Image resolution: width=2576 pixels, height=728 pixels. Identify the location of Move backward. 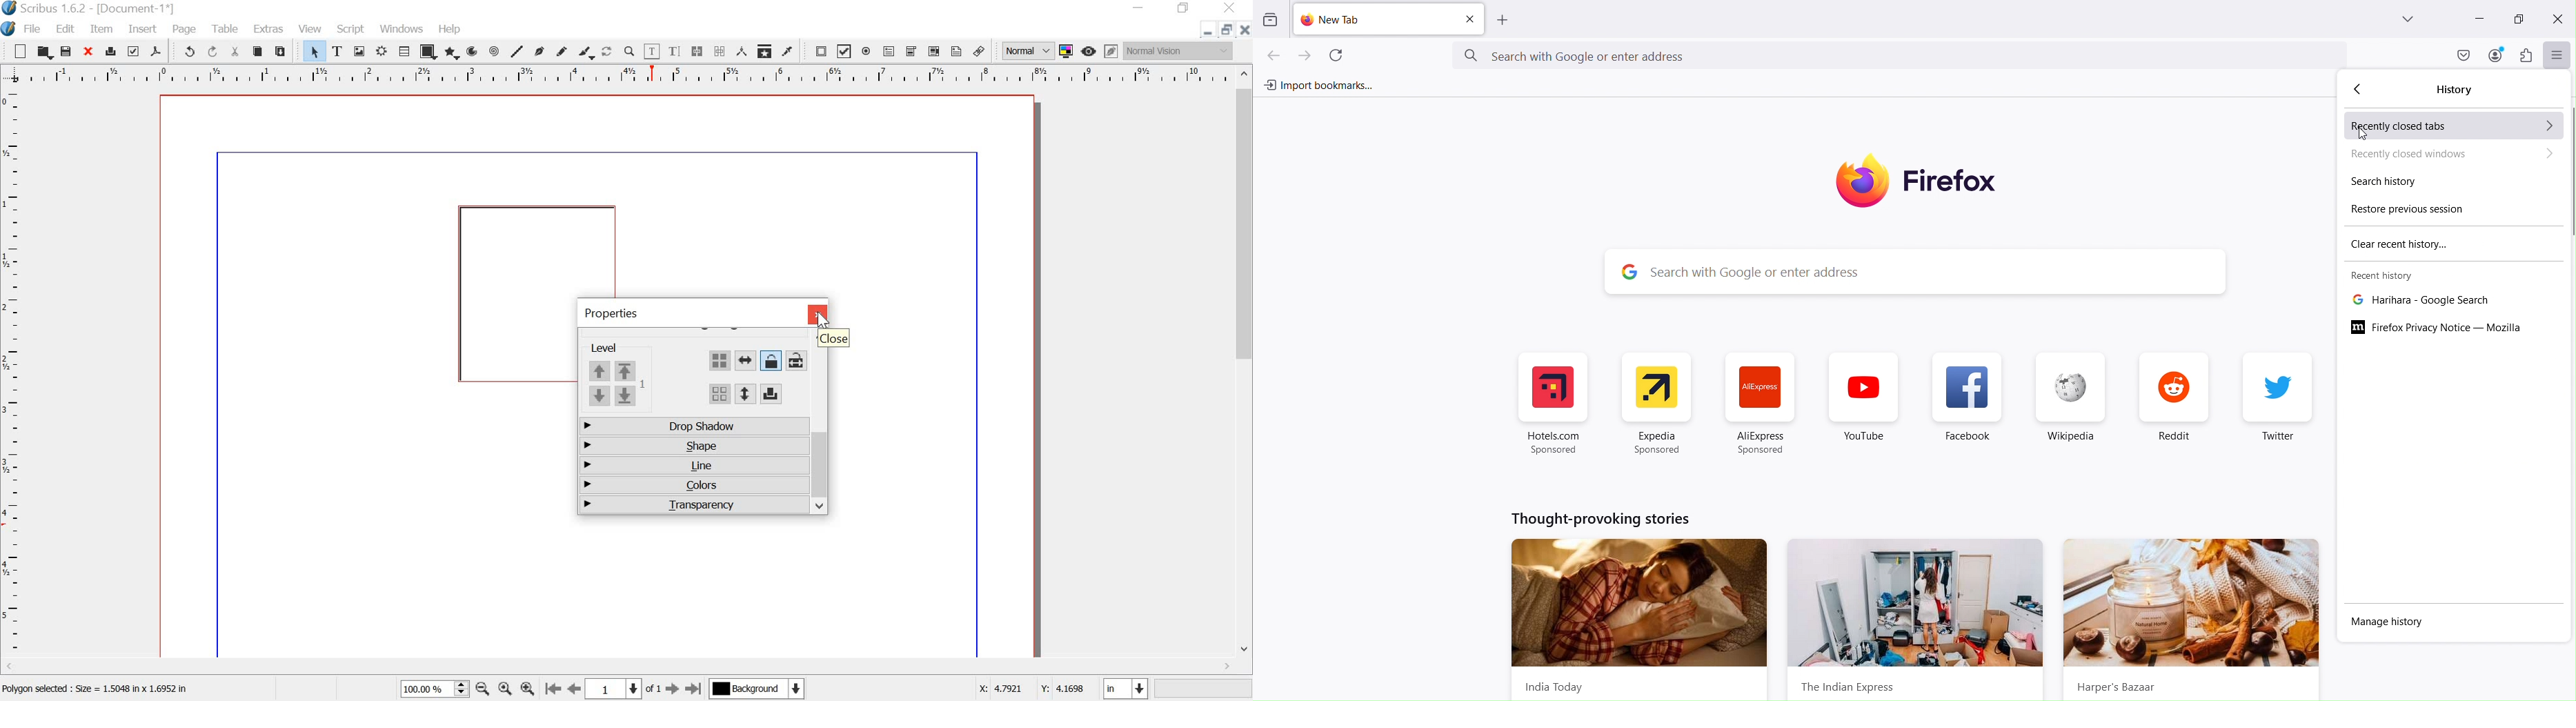
(2359, 90).